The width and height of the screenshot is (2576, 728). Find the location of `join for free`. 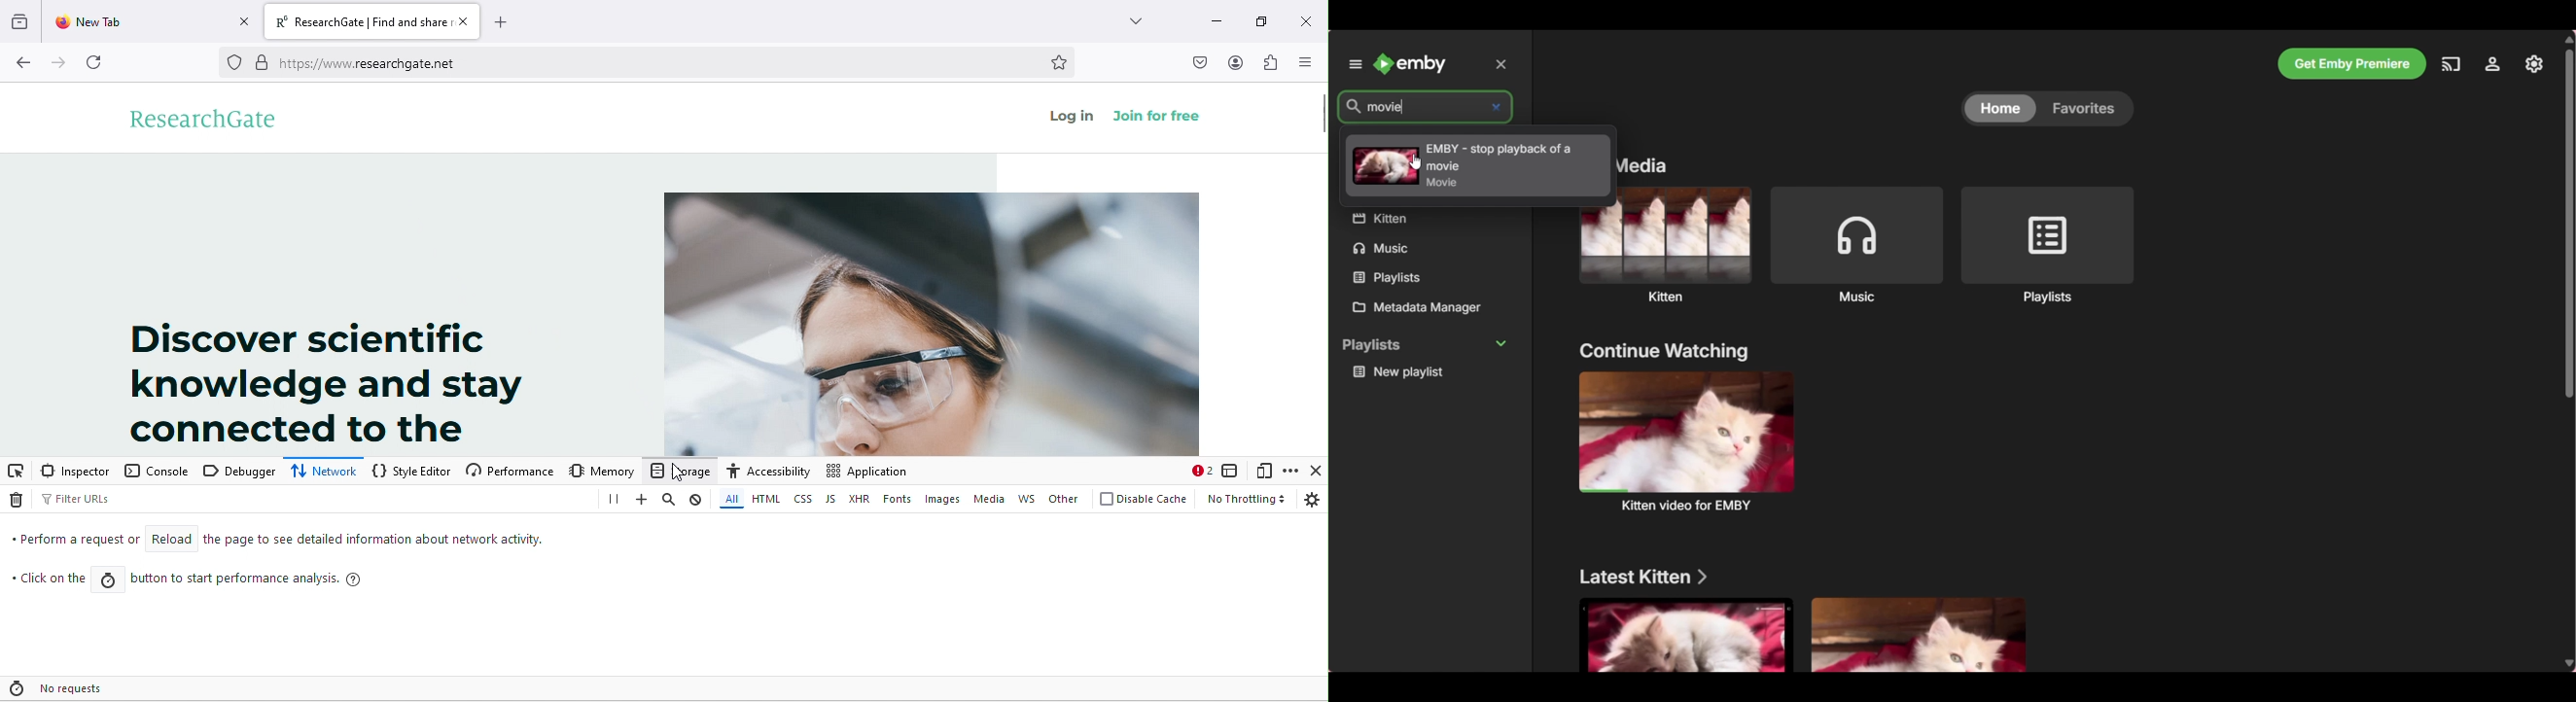

join for free is located at coordinates (1164, 119).